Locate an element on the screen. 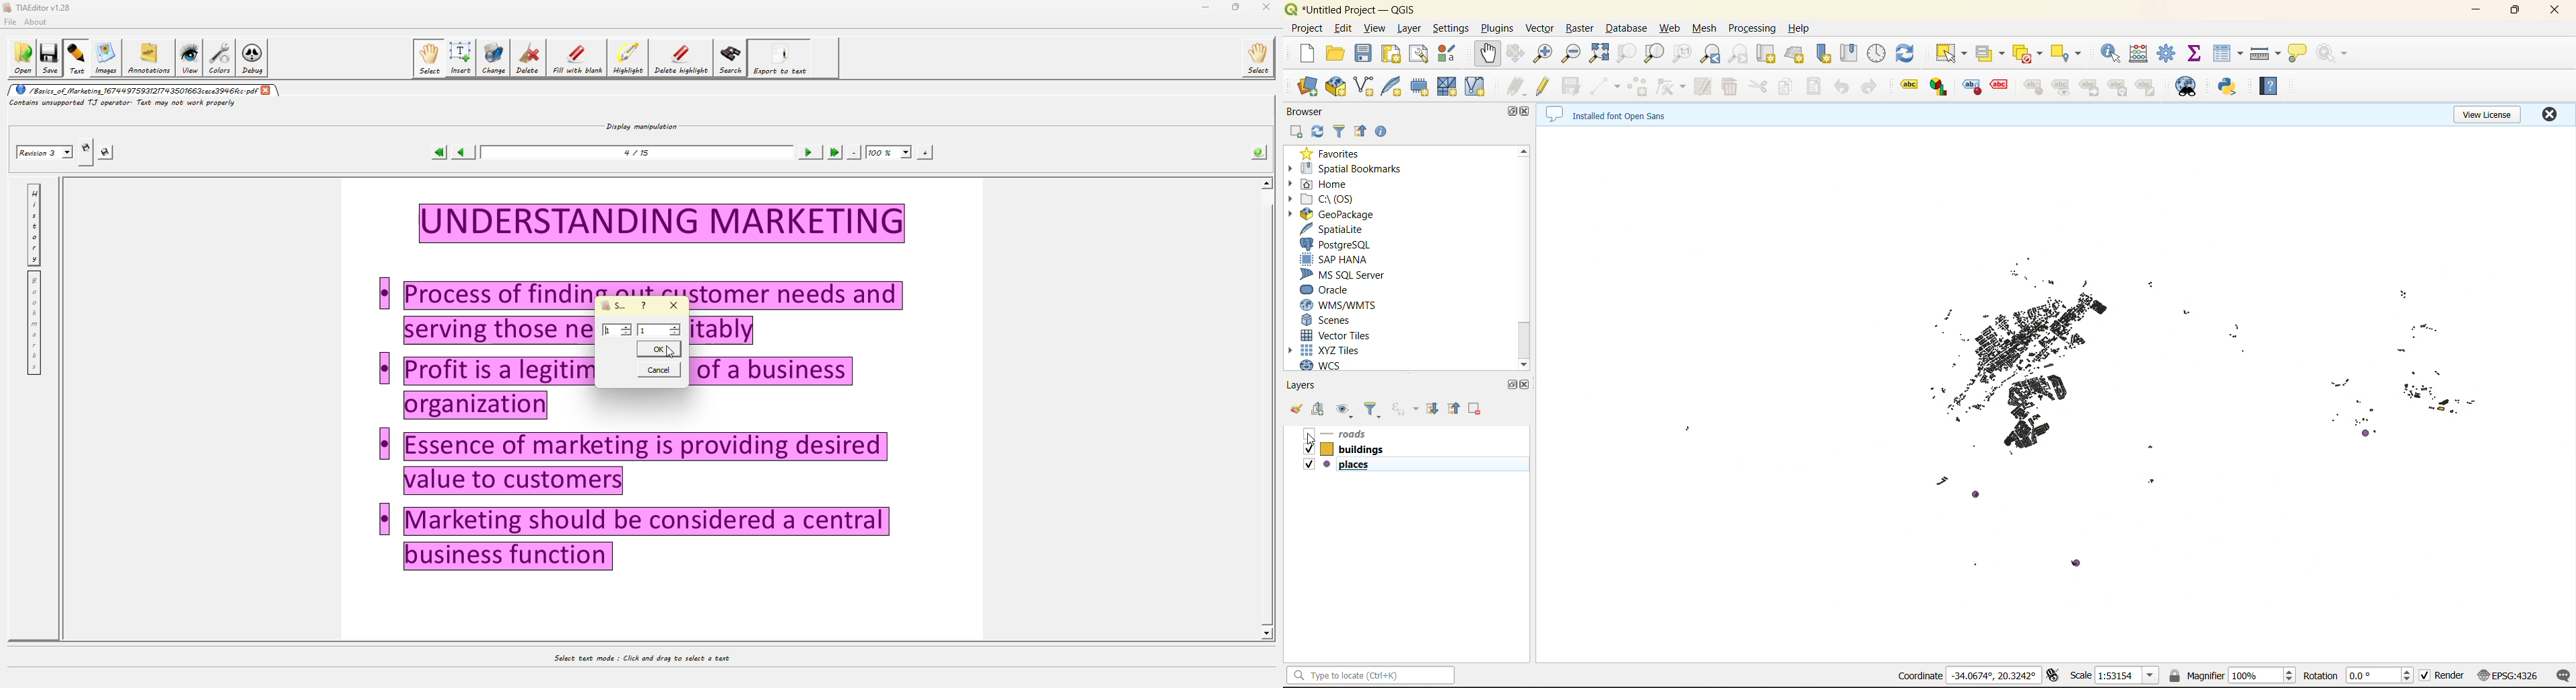 The height and width of the screenshot is (700, 2576). labels toolbar 6 is located at coordinates (2061, 88).